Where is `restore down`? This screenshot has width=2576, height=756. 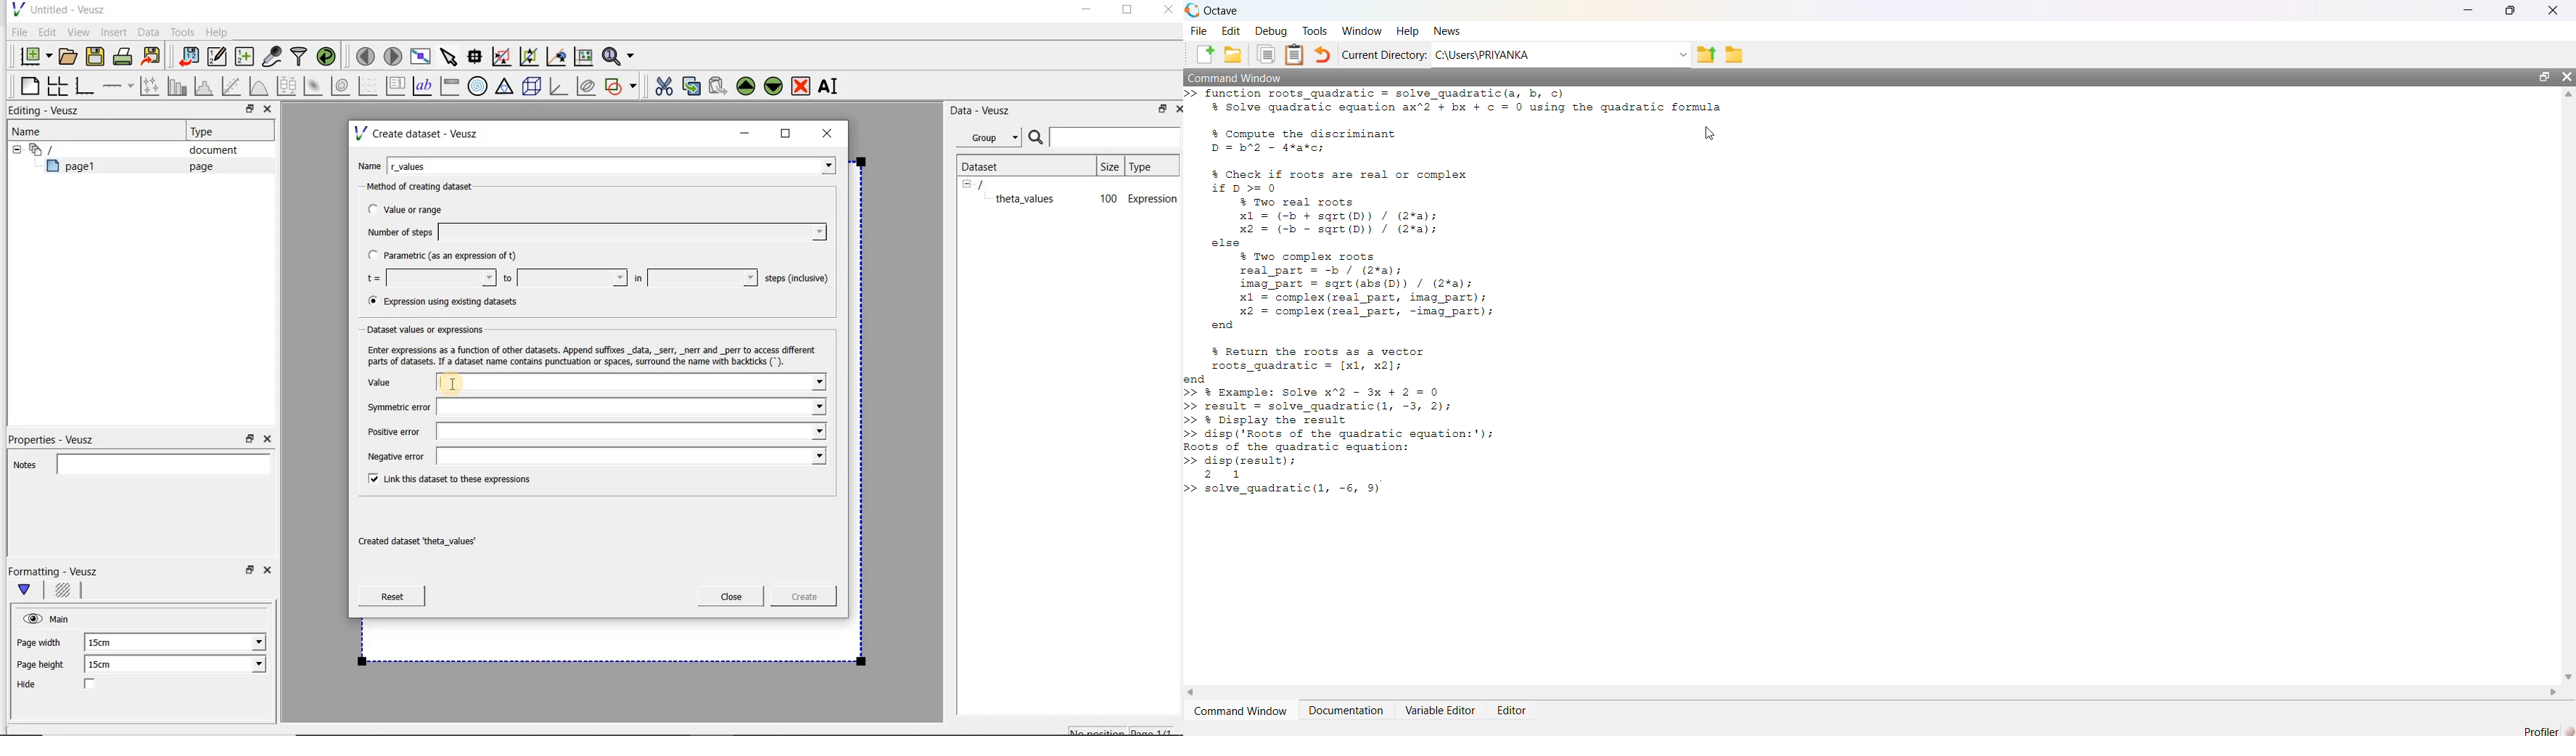
restore down is located at coordinates (246, 111).